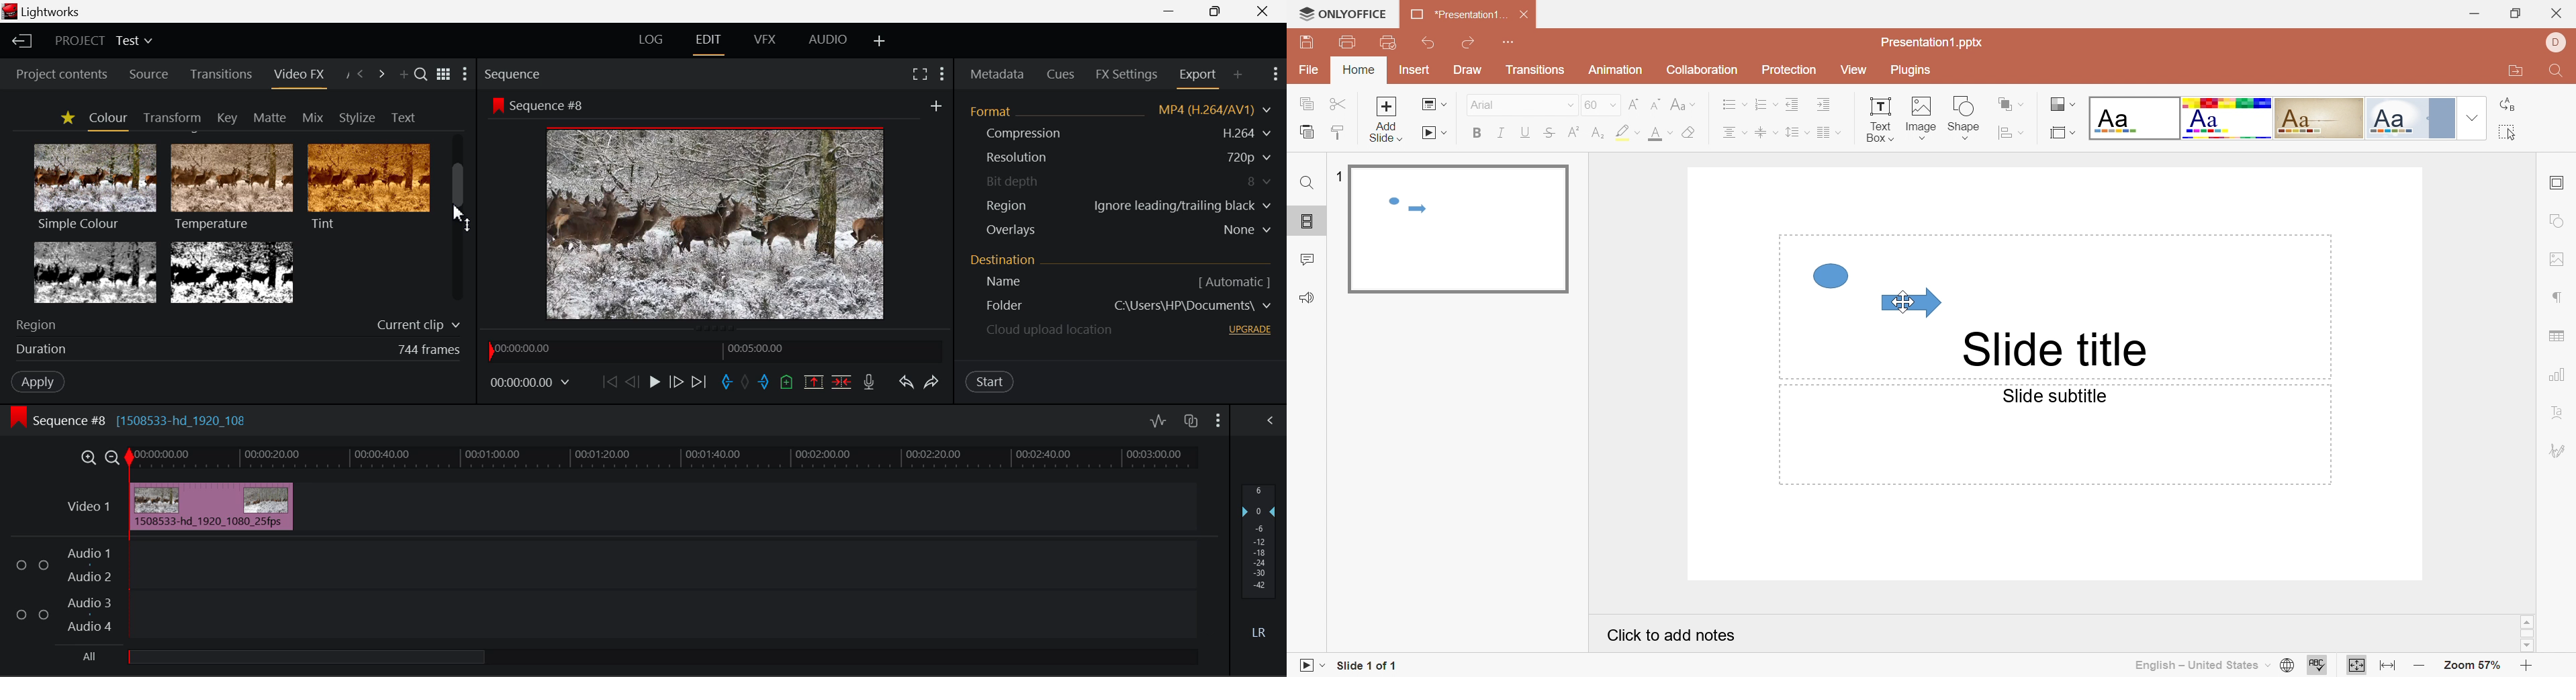  I want to click on Cues, so click(1062, 73).